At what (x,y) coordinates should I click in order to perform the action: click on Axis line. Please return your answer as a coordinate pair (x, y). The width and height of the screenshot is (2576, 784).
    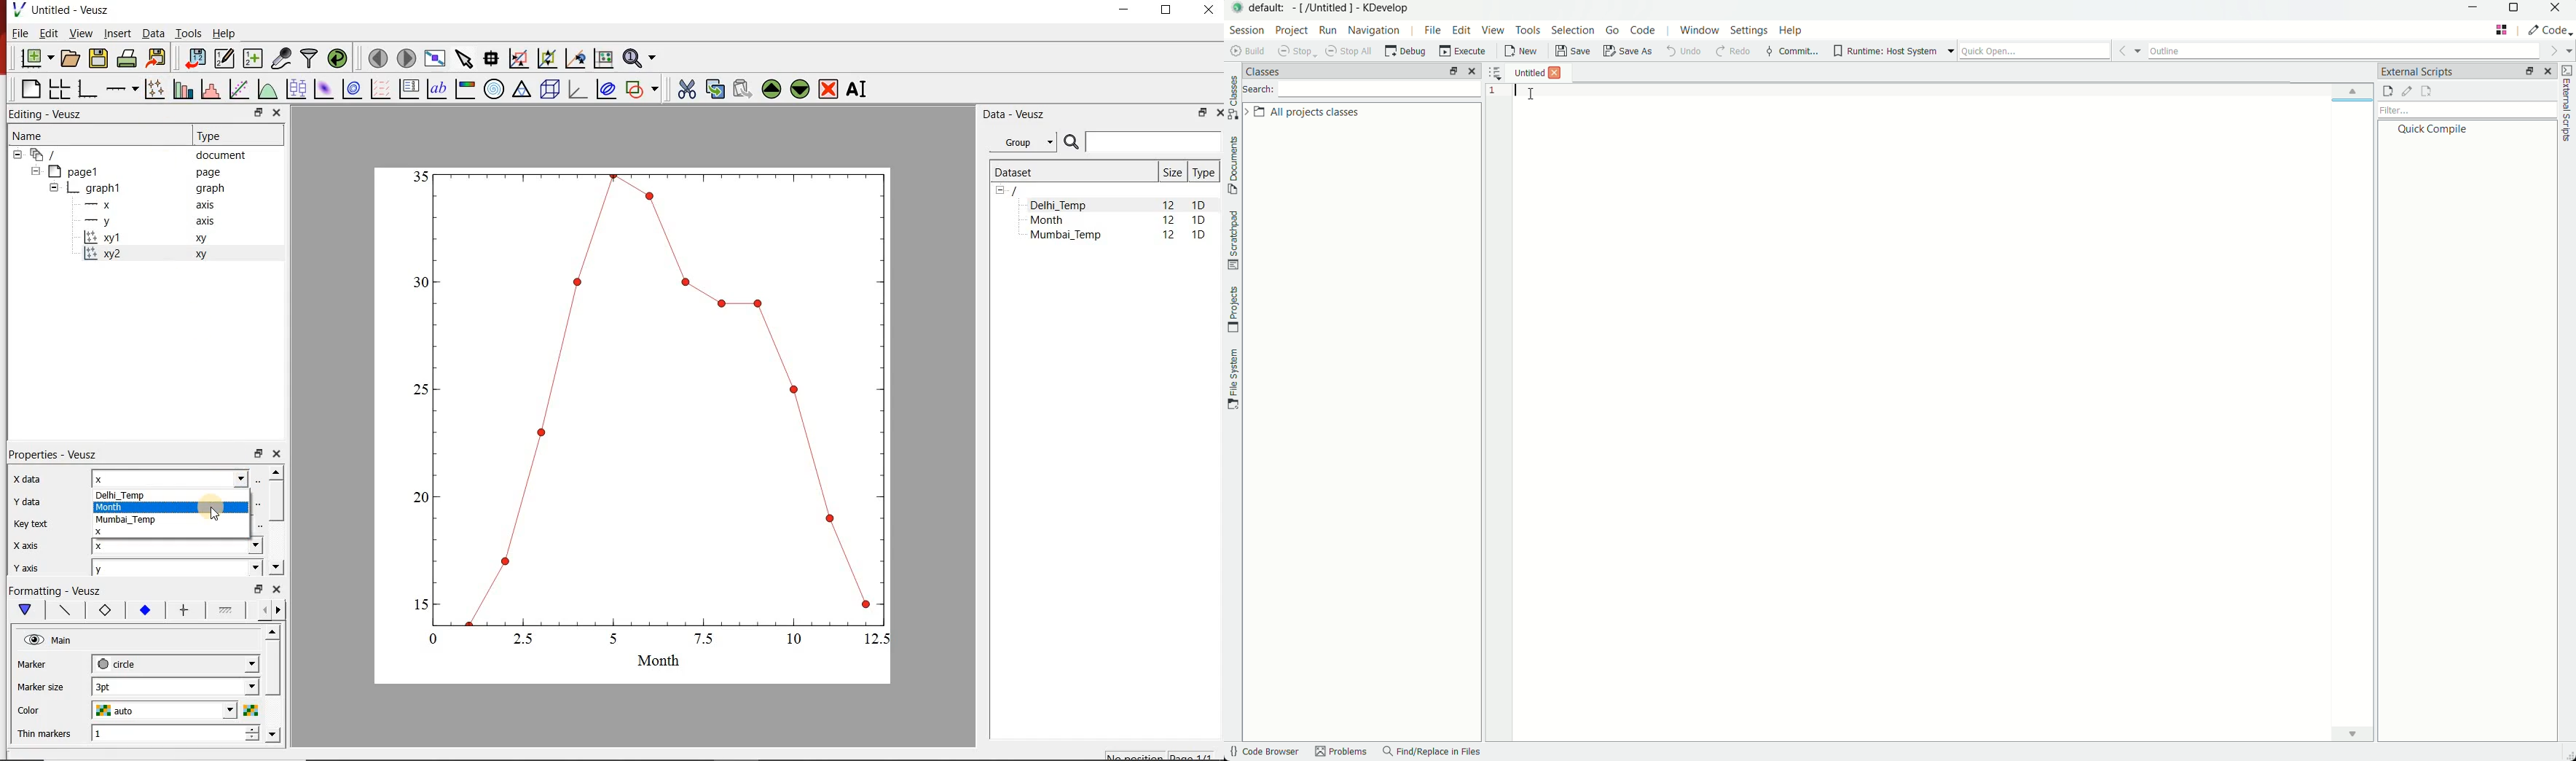
    Looking at the image, I should click on (63, 610).